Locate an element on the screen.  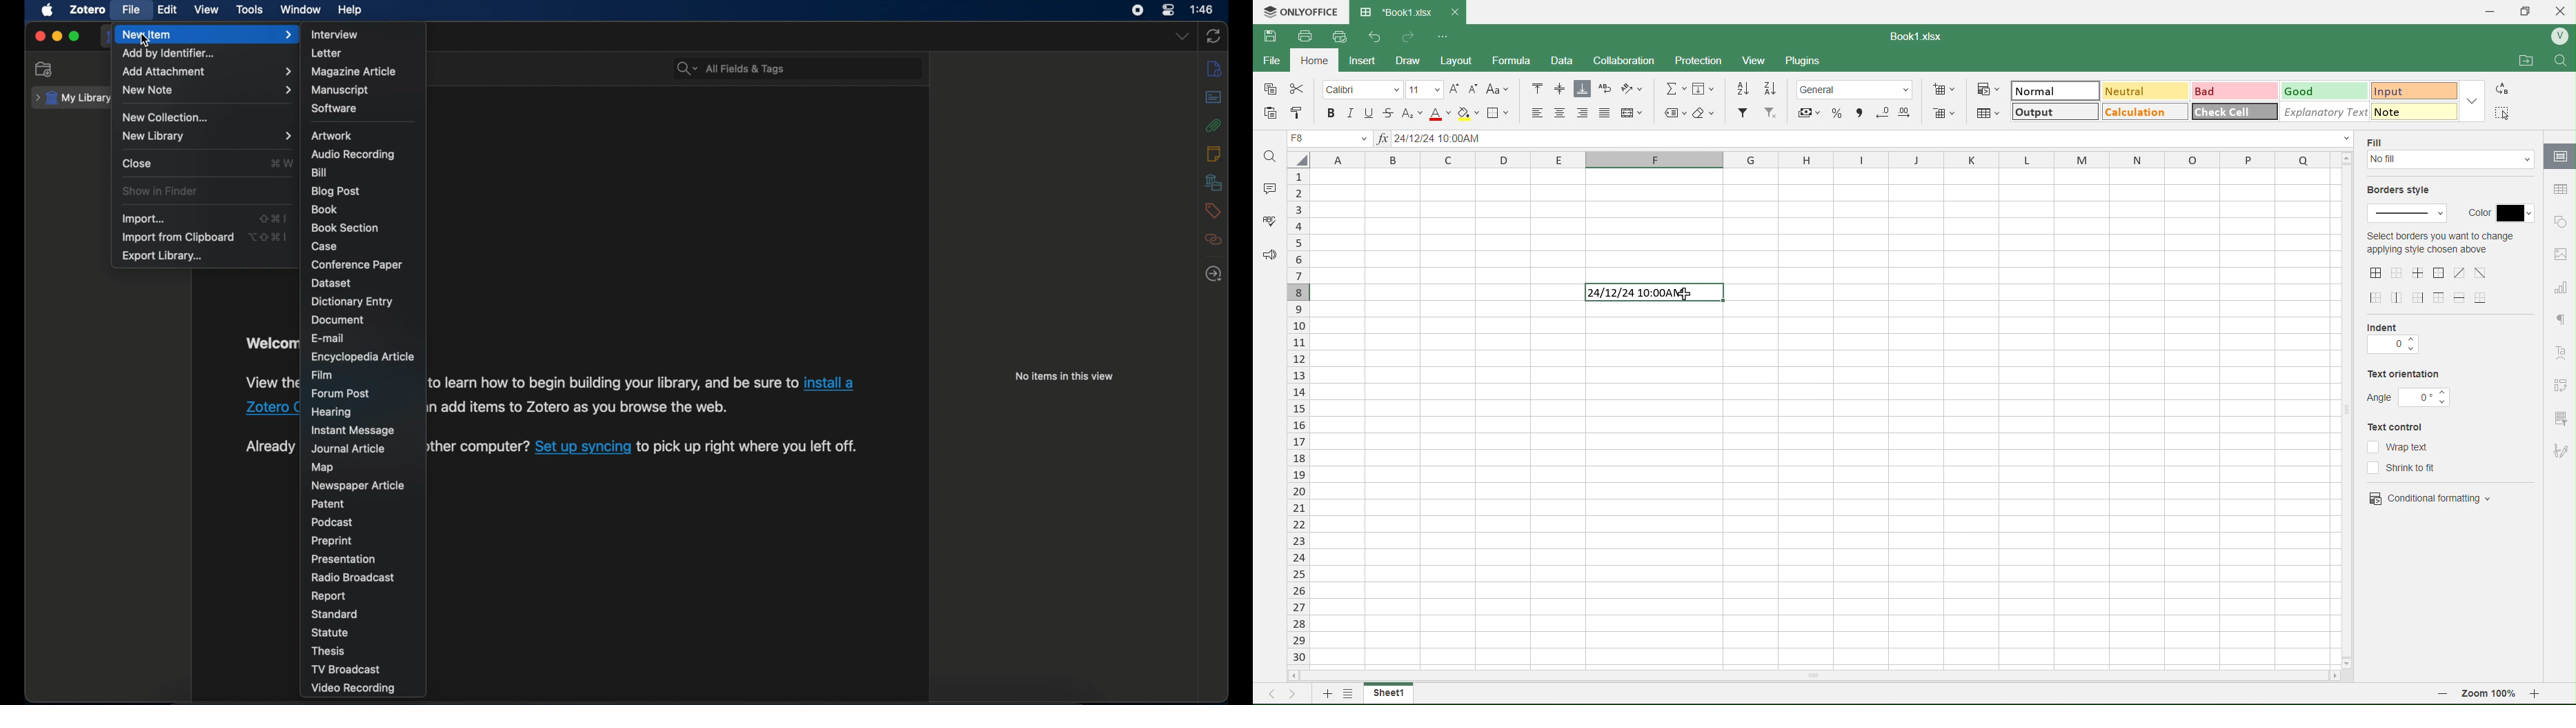
window is located at coordinates (301, 8).